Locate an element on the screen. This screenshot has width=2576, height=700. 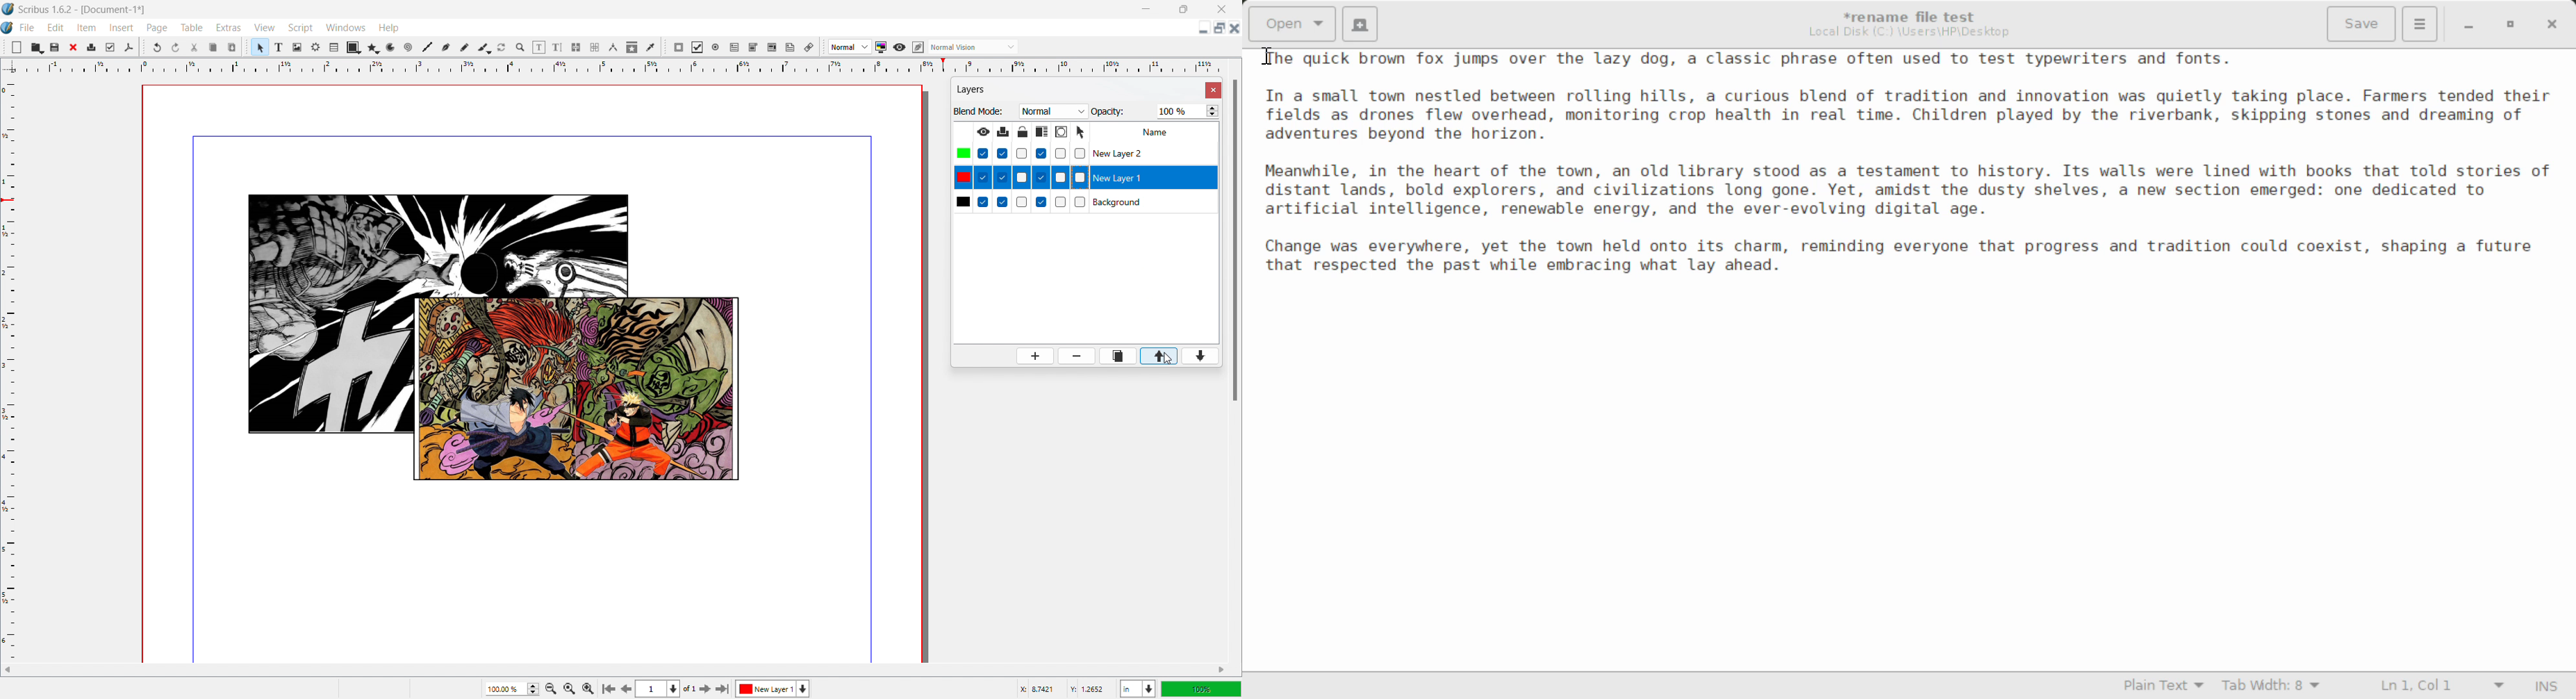
go to first page is located at coordinates (608, 687).